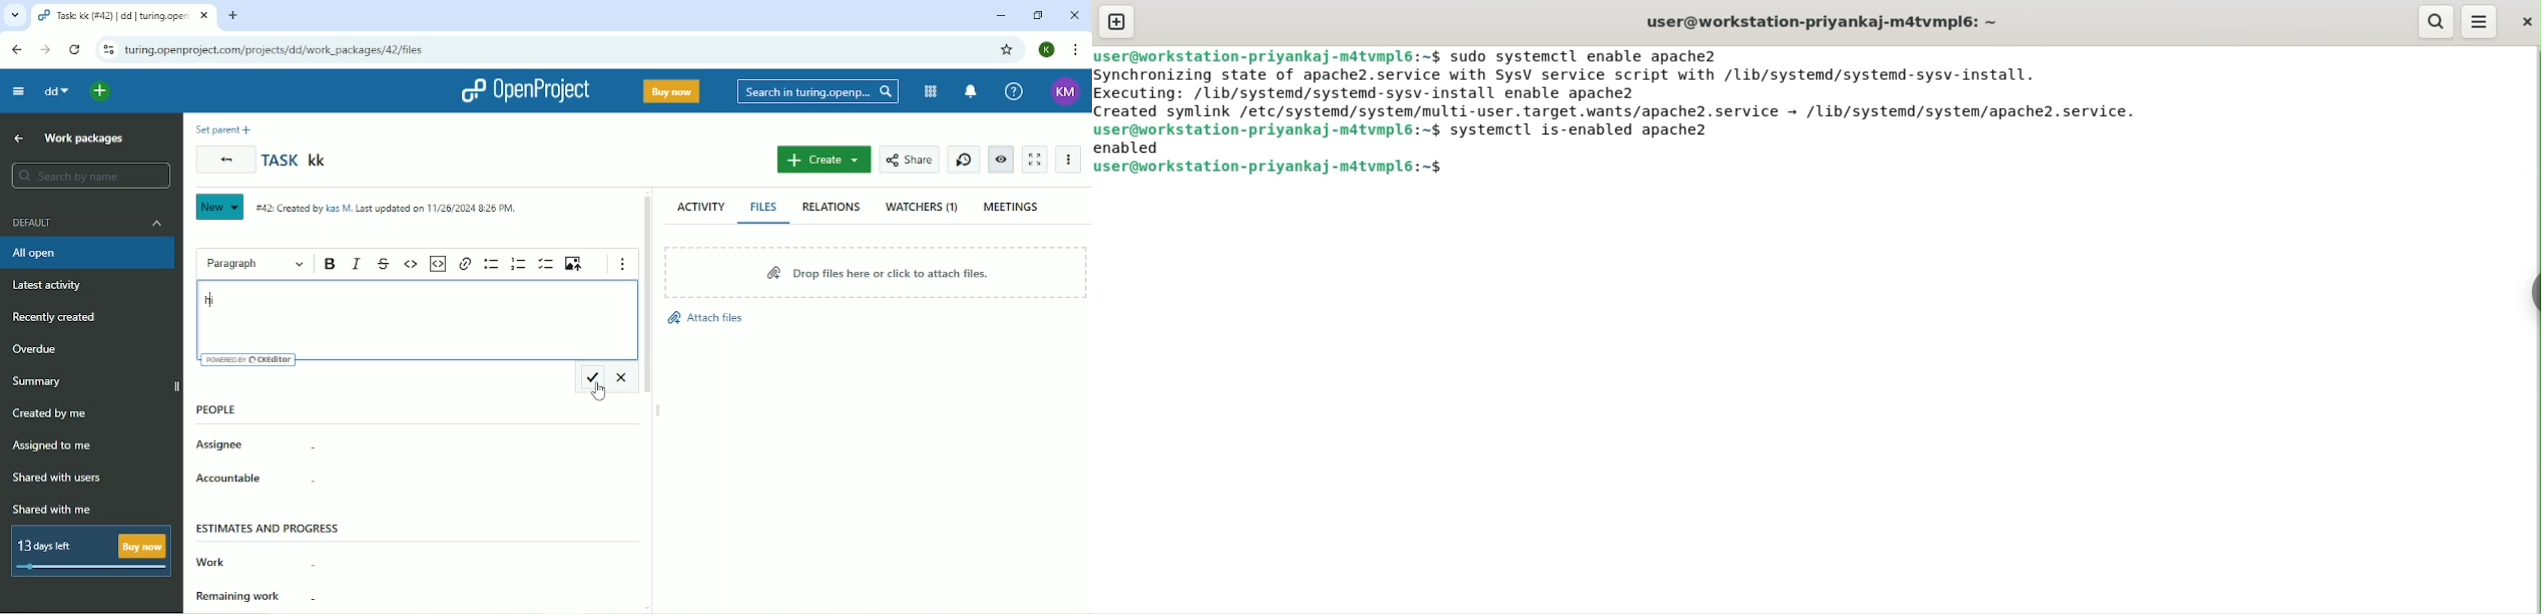 The height and width of the screenshot is (616, 2548). What do you see at coordinates (930, 91) in the screenshot?
I see `Modules` at bounding box center [930, 91].